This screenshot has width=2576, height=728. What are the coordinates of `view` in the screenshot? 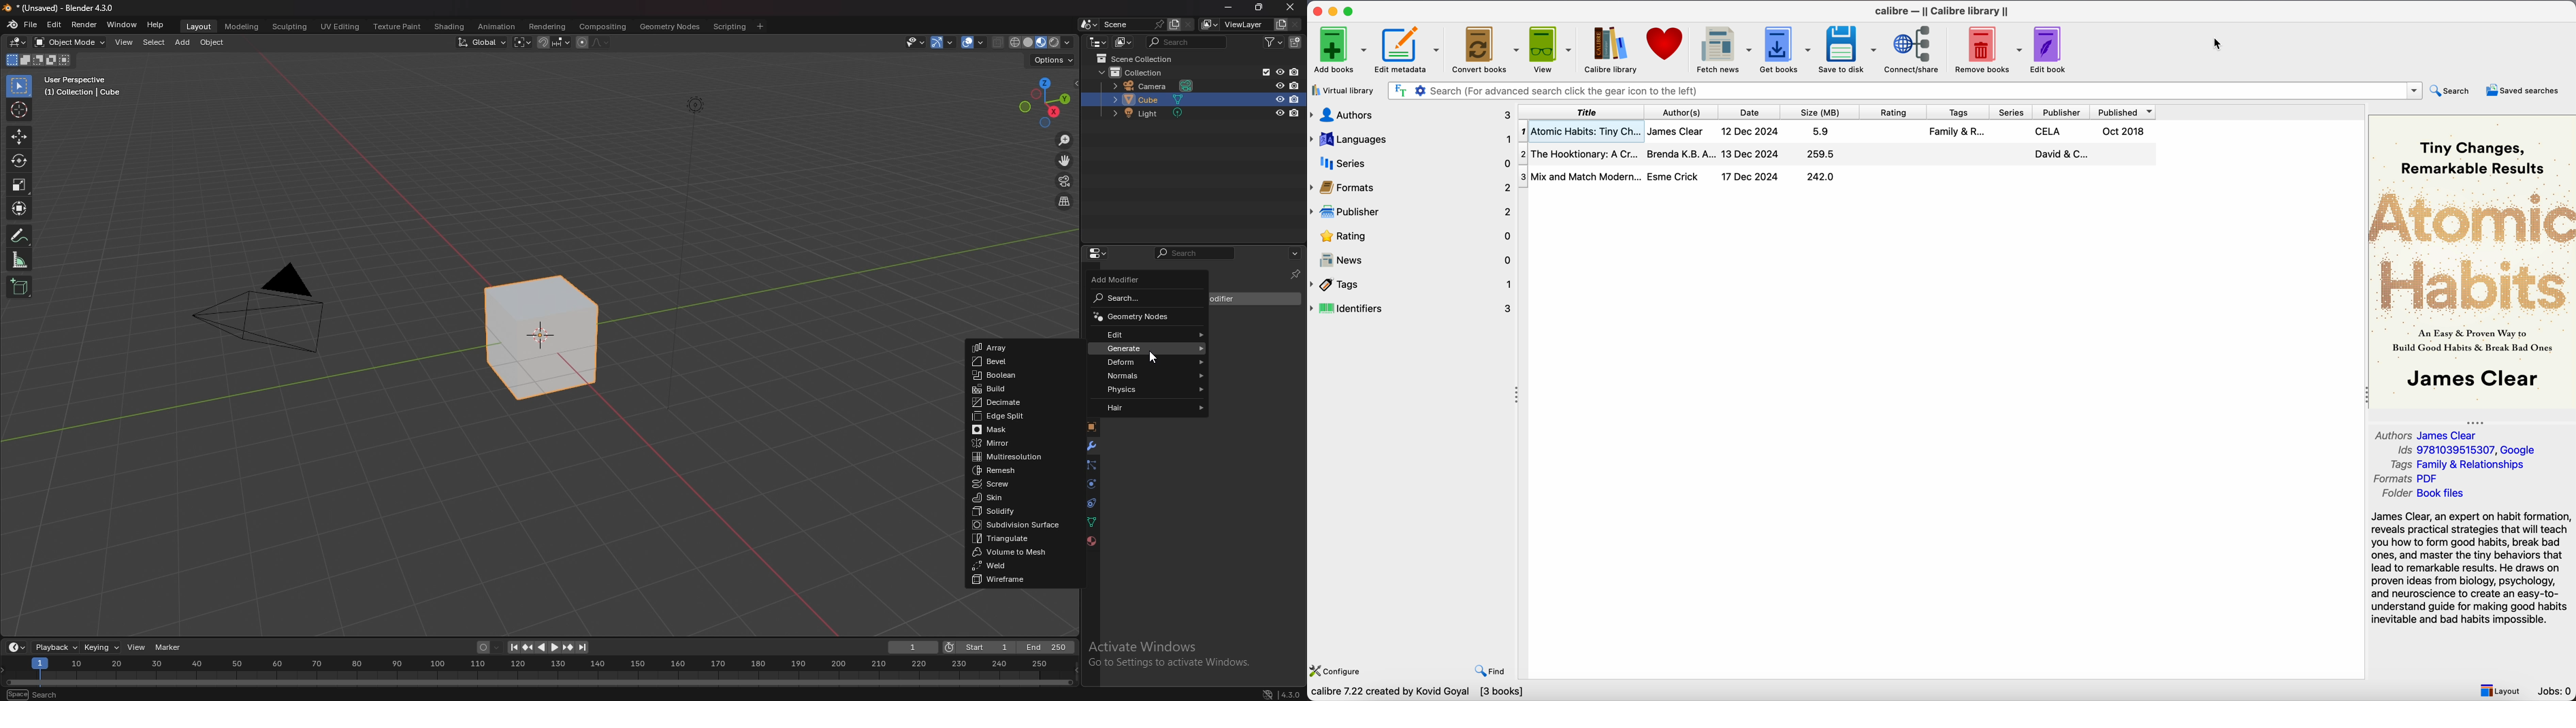 It's located at (1550, 49).